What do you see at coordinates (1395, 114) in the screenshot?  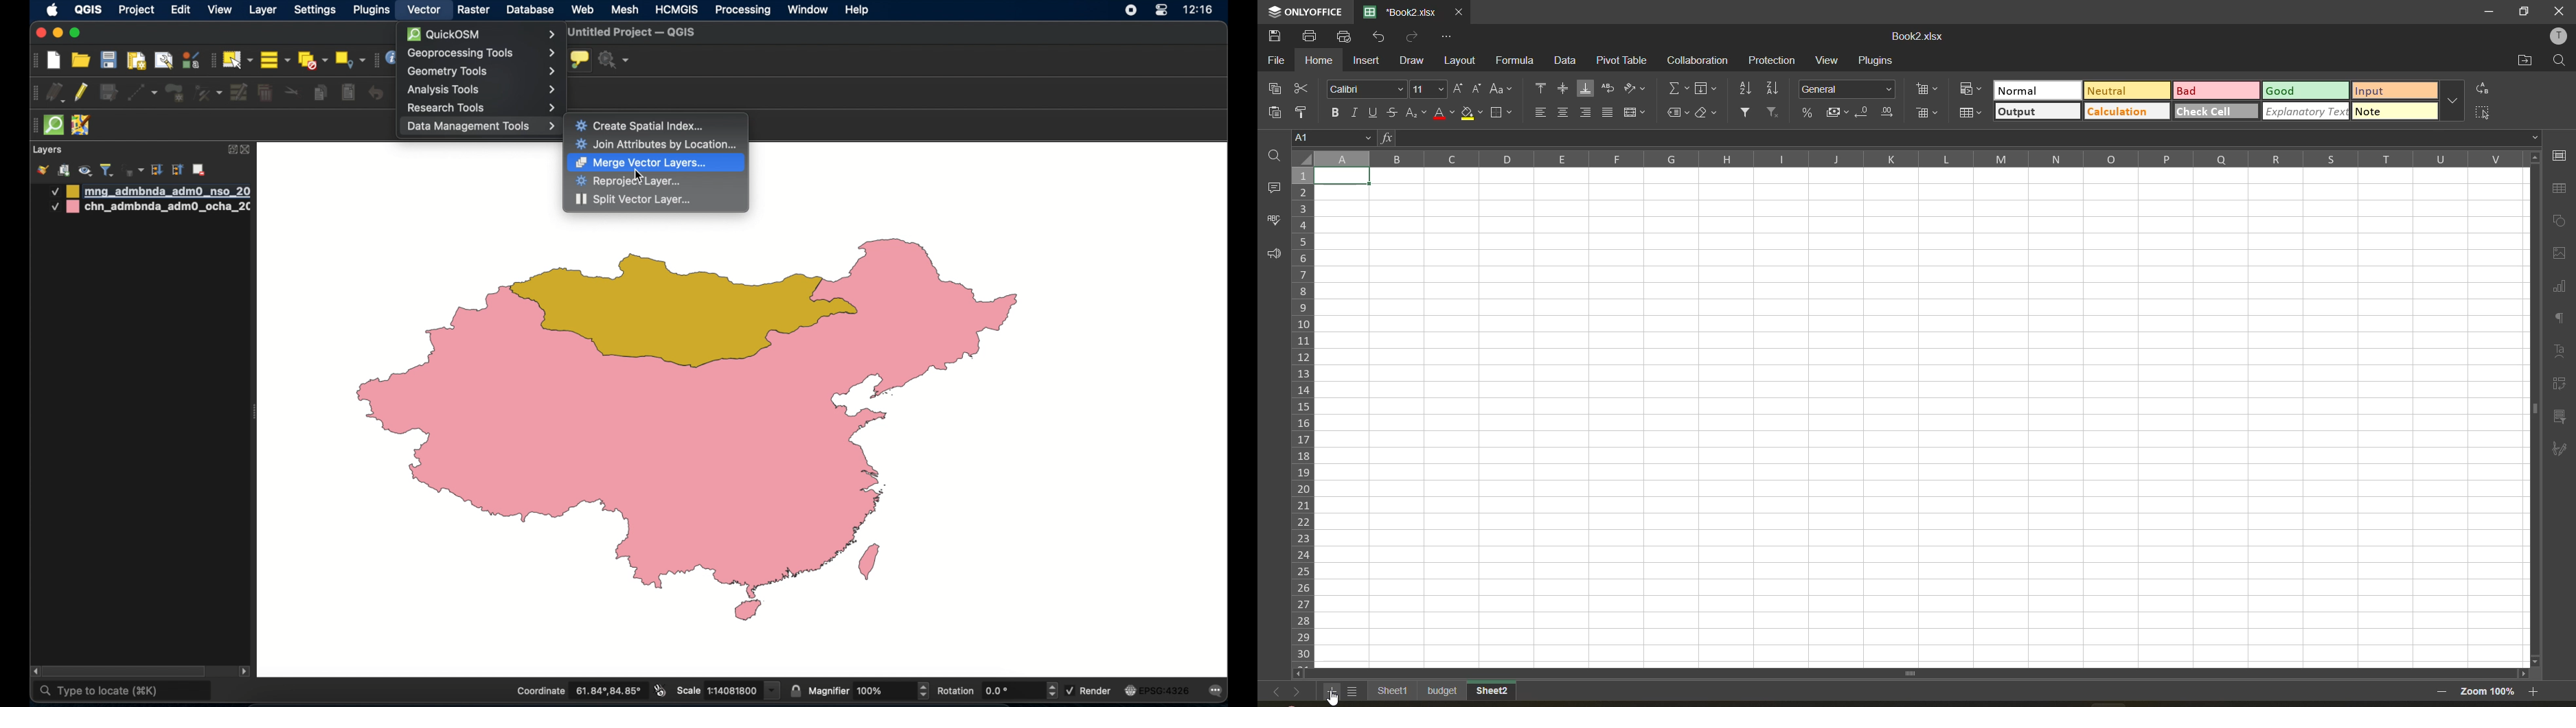 I see `strikethrough` at bounding box center [1395, 114].